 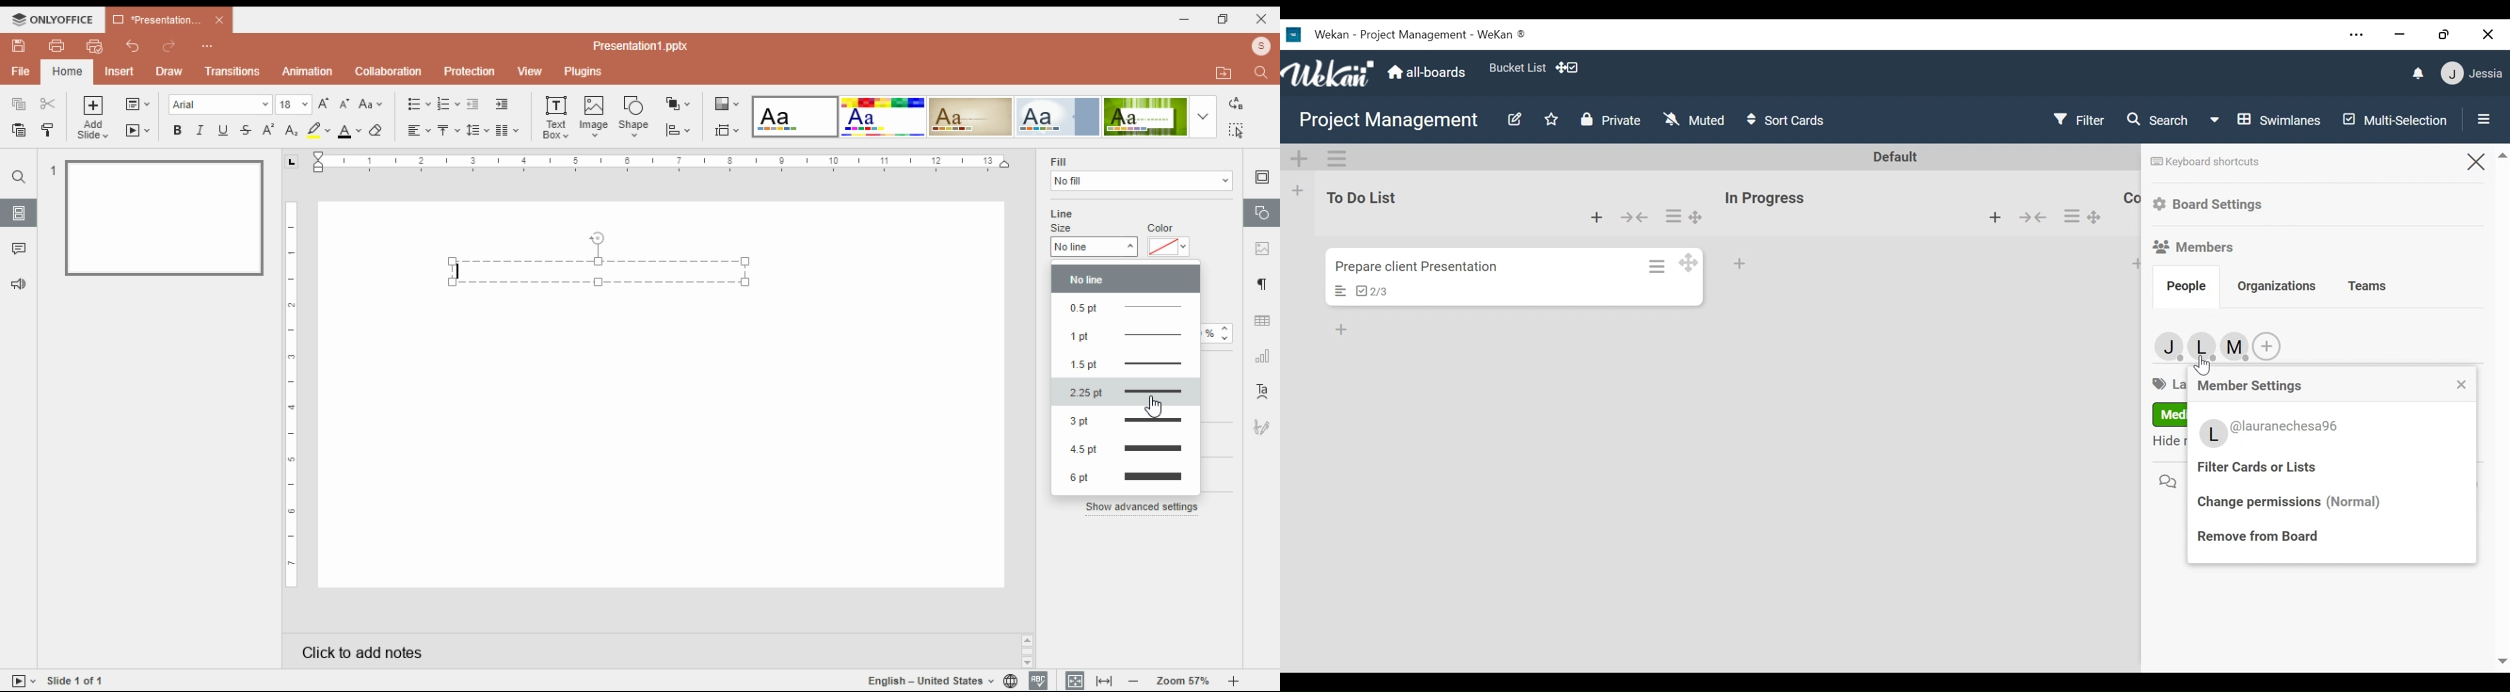 I want to click on Favorites, so click(x=1550, y=120).